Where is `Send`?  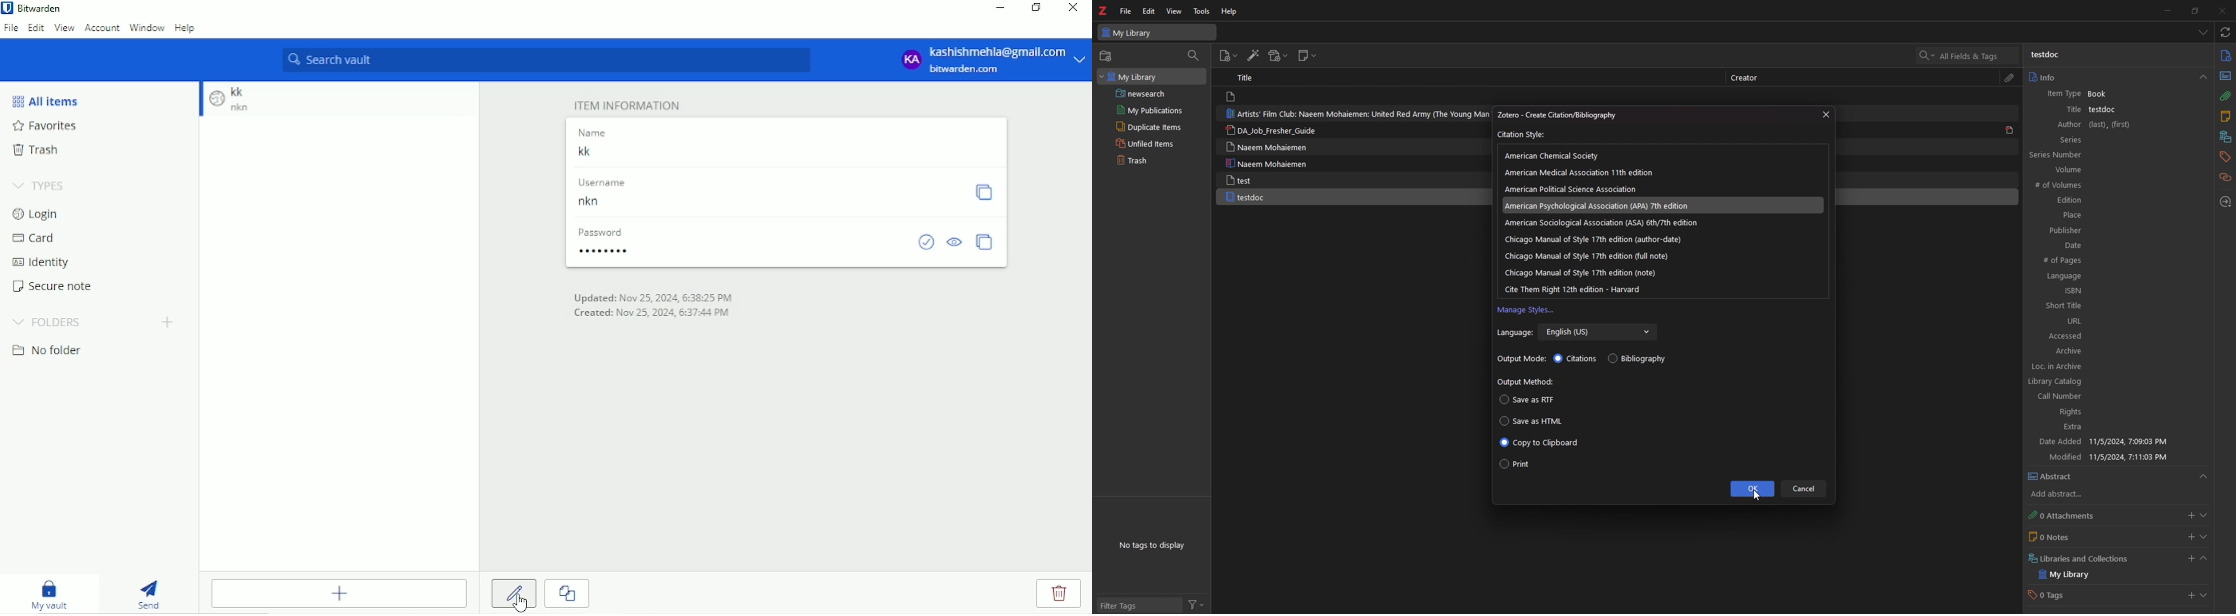
Send is located at coordinates (148, 595).